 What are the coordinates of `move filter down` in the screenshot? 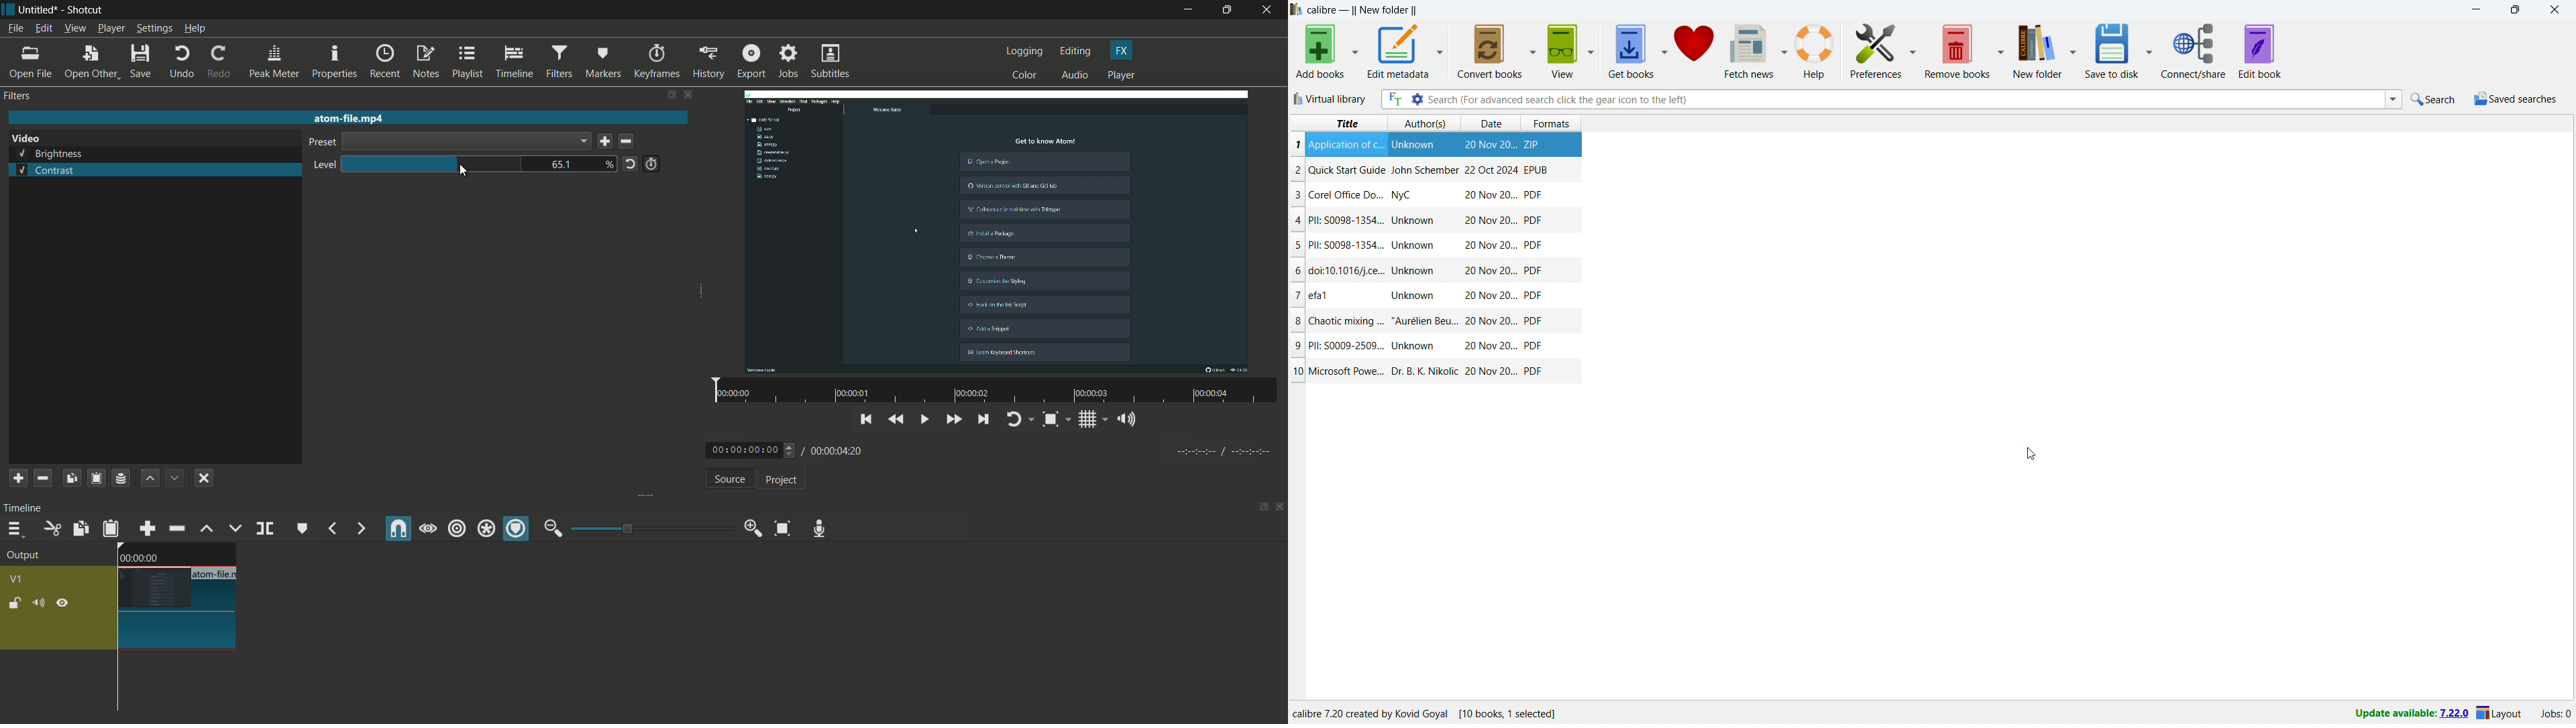 It's located at (176, 478).